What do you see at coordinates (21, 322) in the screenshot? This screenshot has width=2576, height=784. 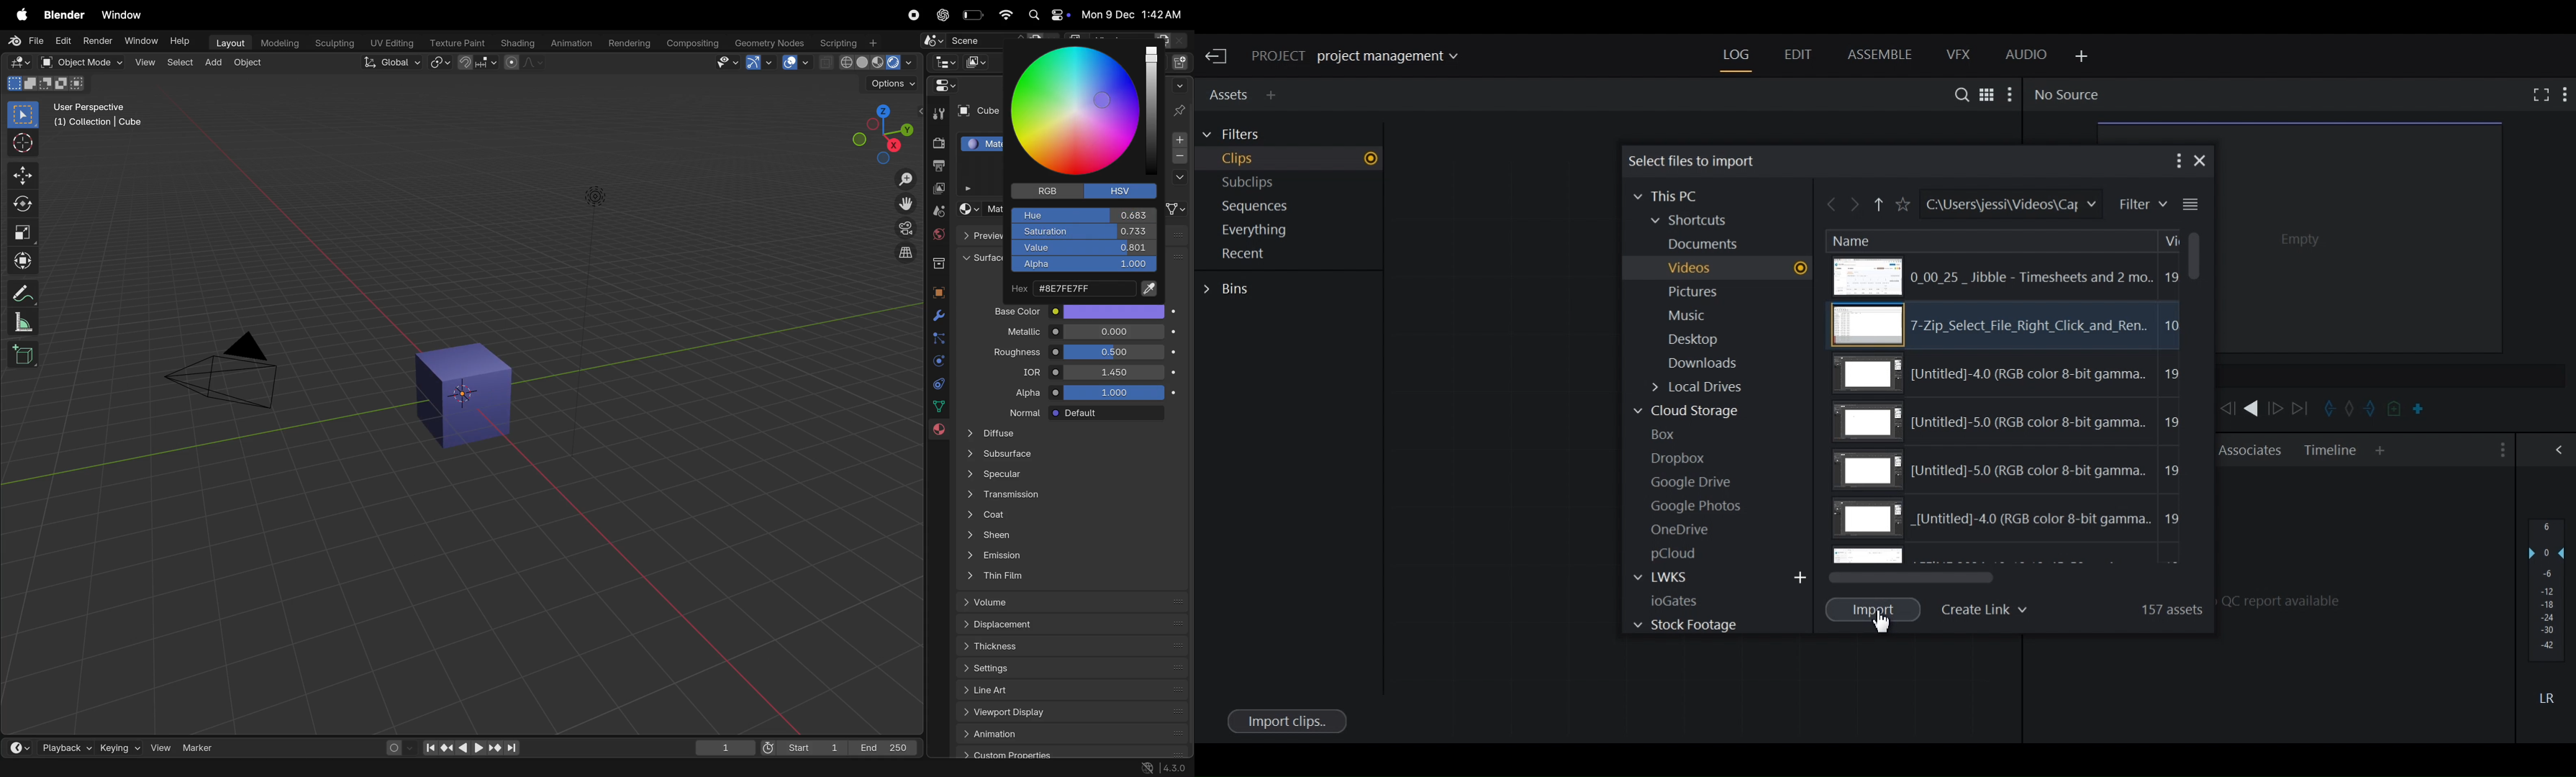 I see `measure ` at bounding box center [21, 322].